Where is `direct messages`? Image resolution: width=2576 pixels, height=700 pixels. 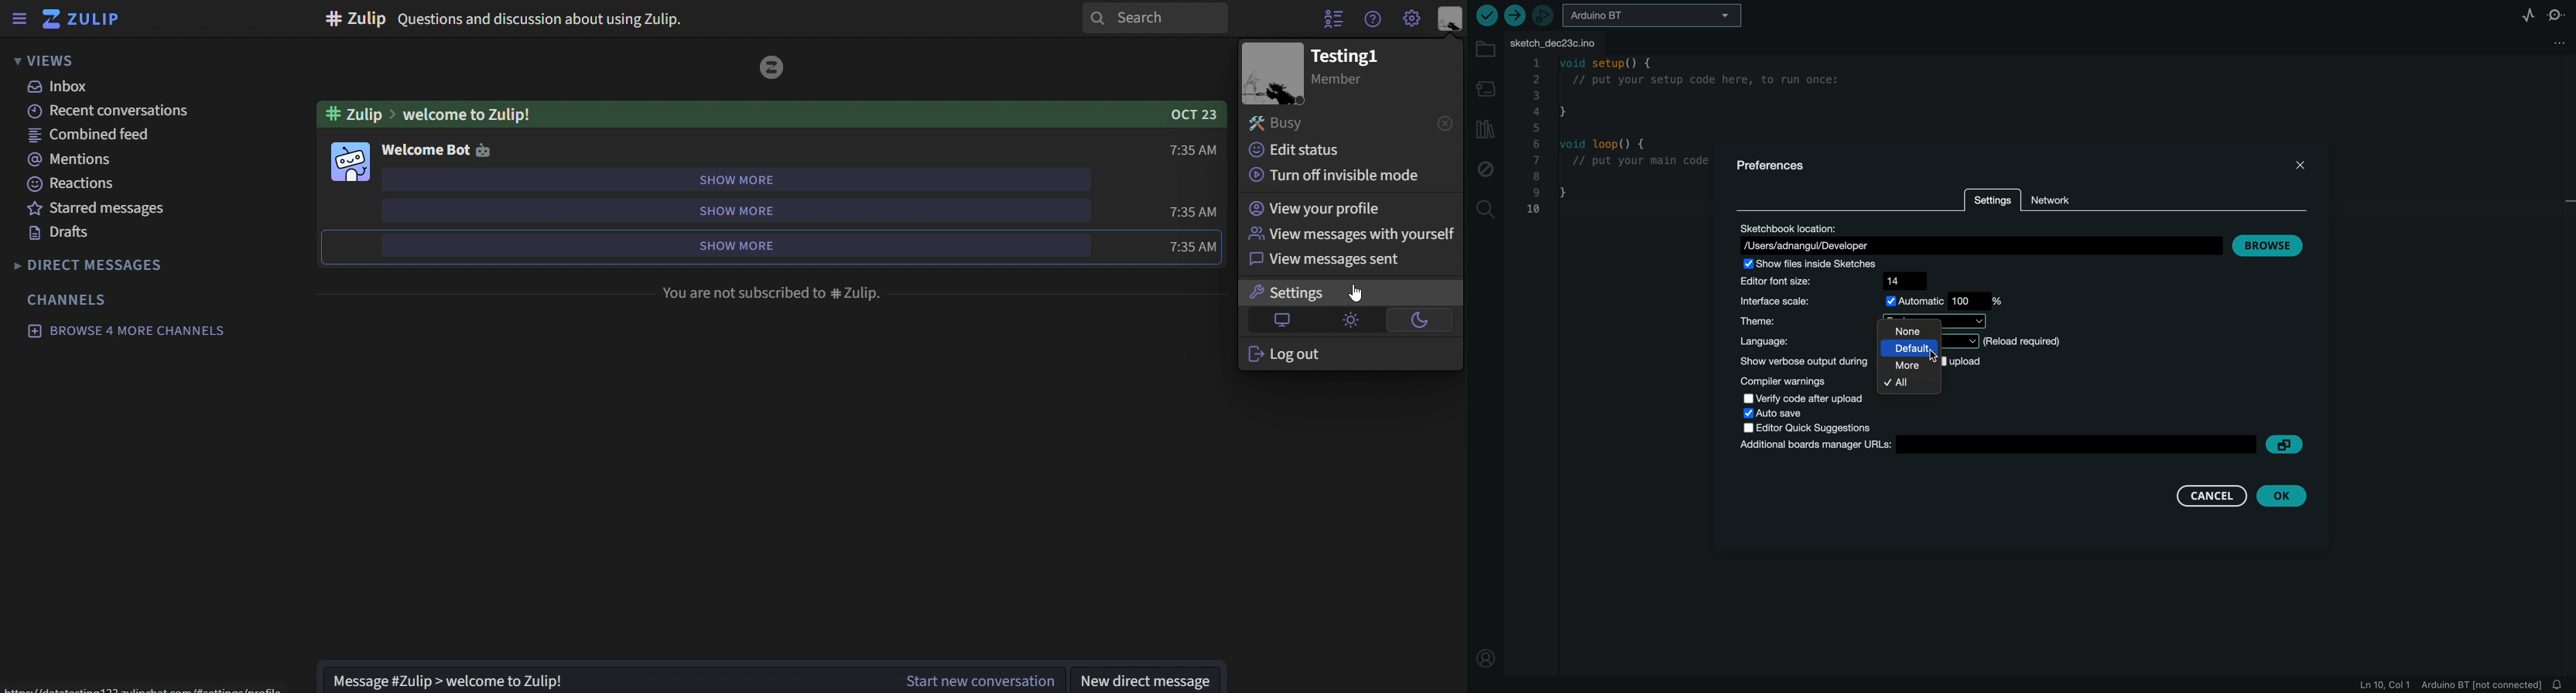
direct messages is located at coordinates (110, 265).